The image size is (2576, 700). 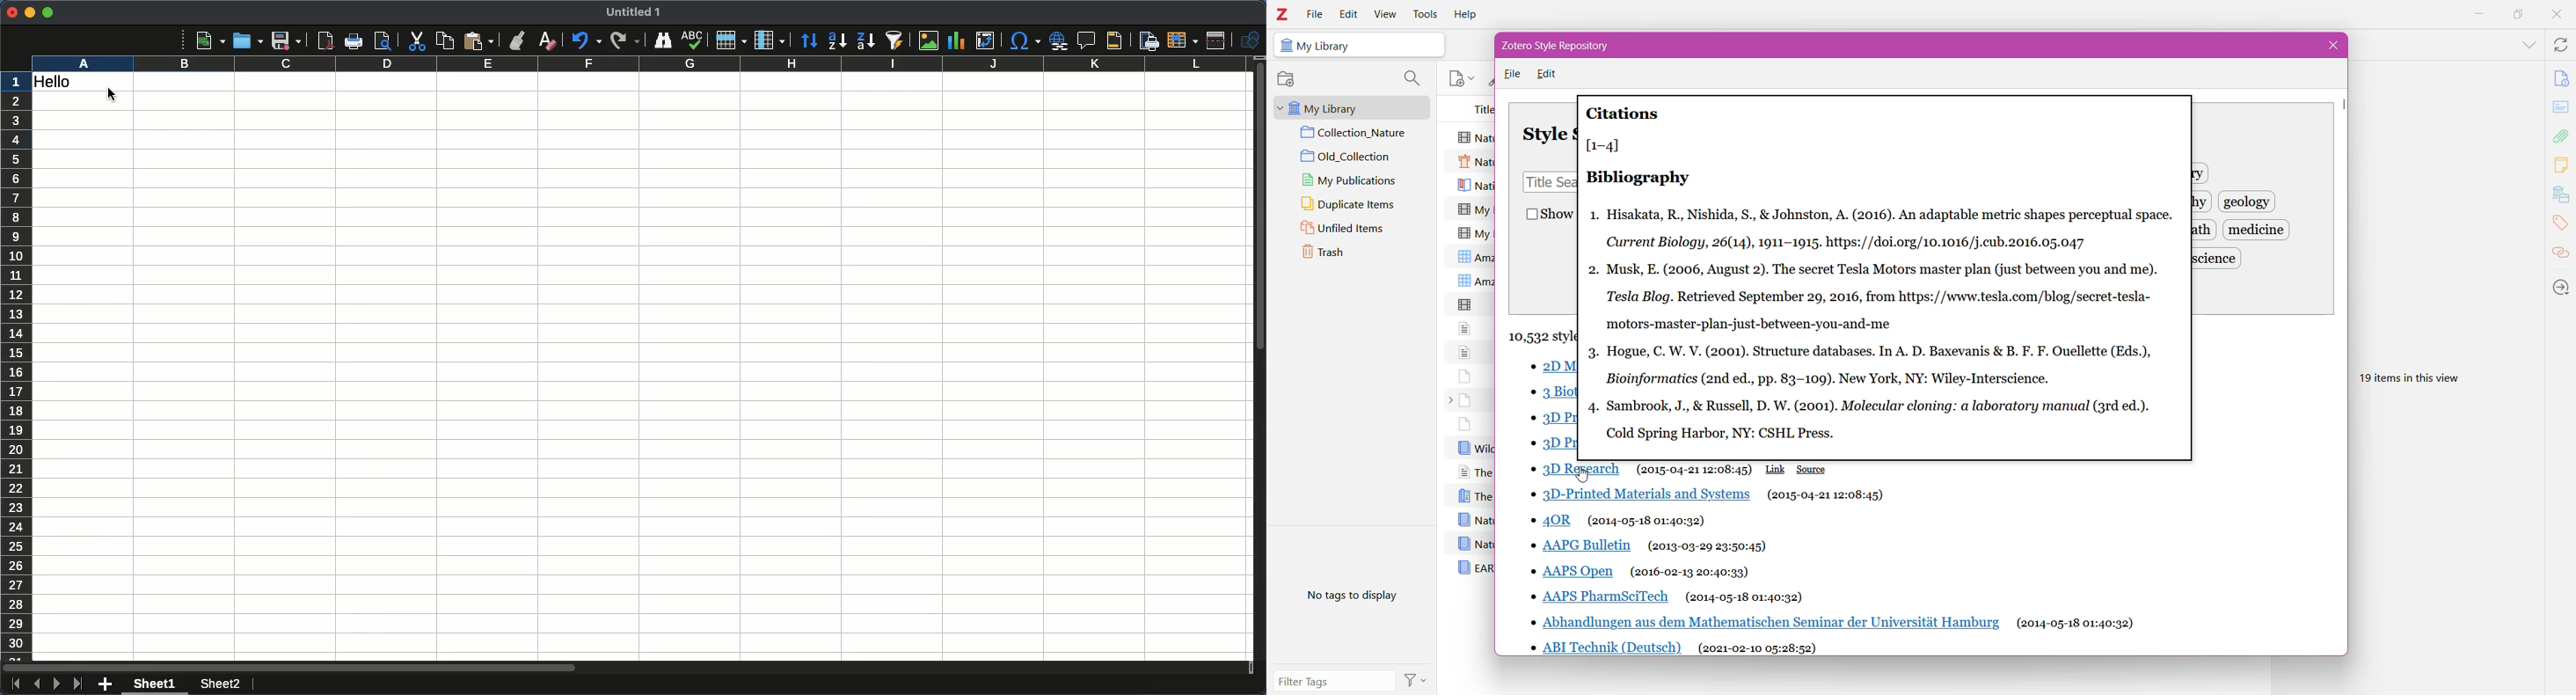 What do you see at coordinates (1352, 229) in the screenshot?
I see `Unfiled Items` at bounding box center [1352, 229].